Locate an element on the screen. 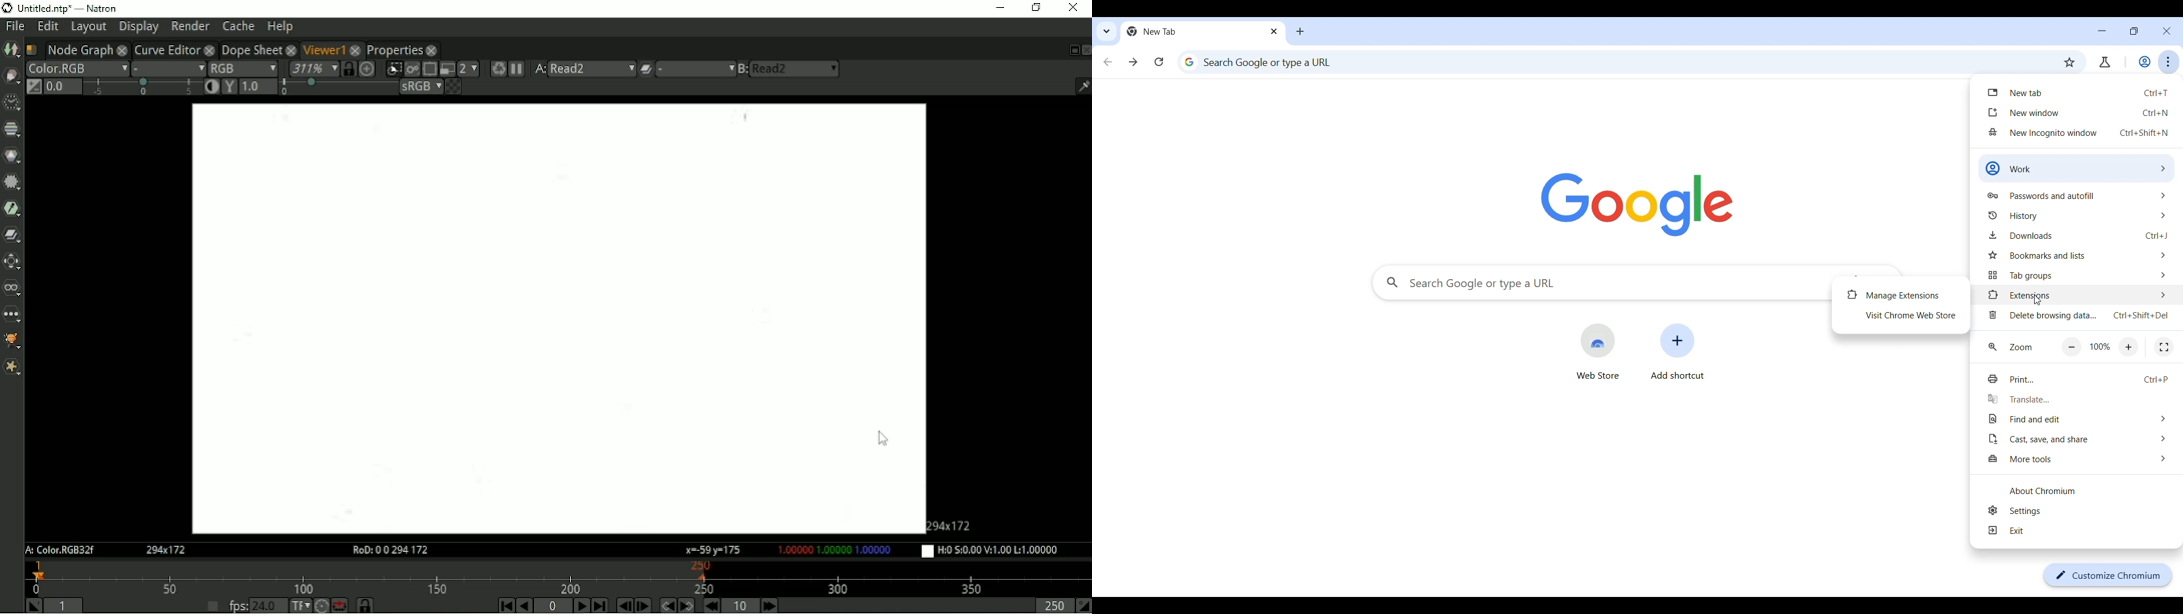 The height and width of the screenshot is (616, 2184). Show interface in a smaller tab is located at coordinates (2134, 31).